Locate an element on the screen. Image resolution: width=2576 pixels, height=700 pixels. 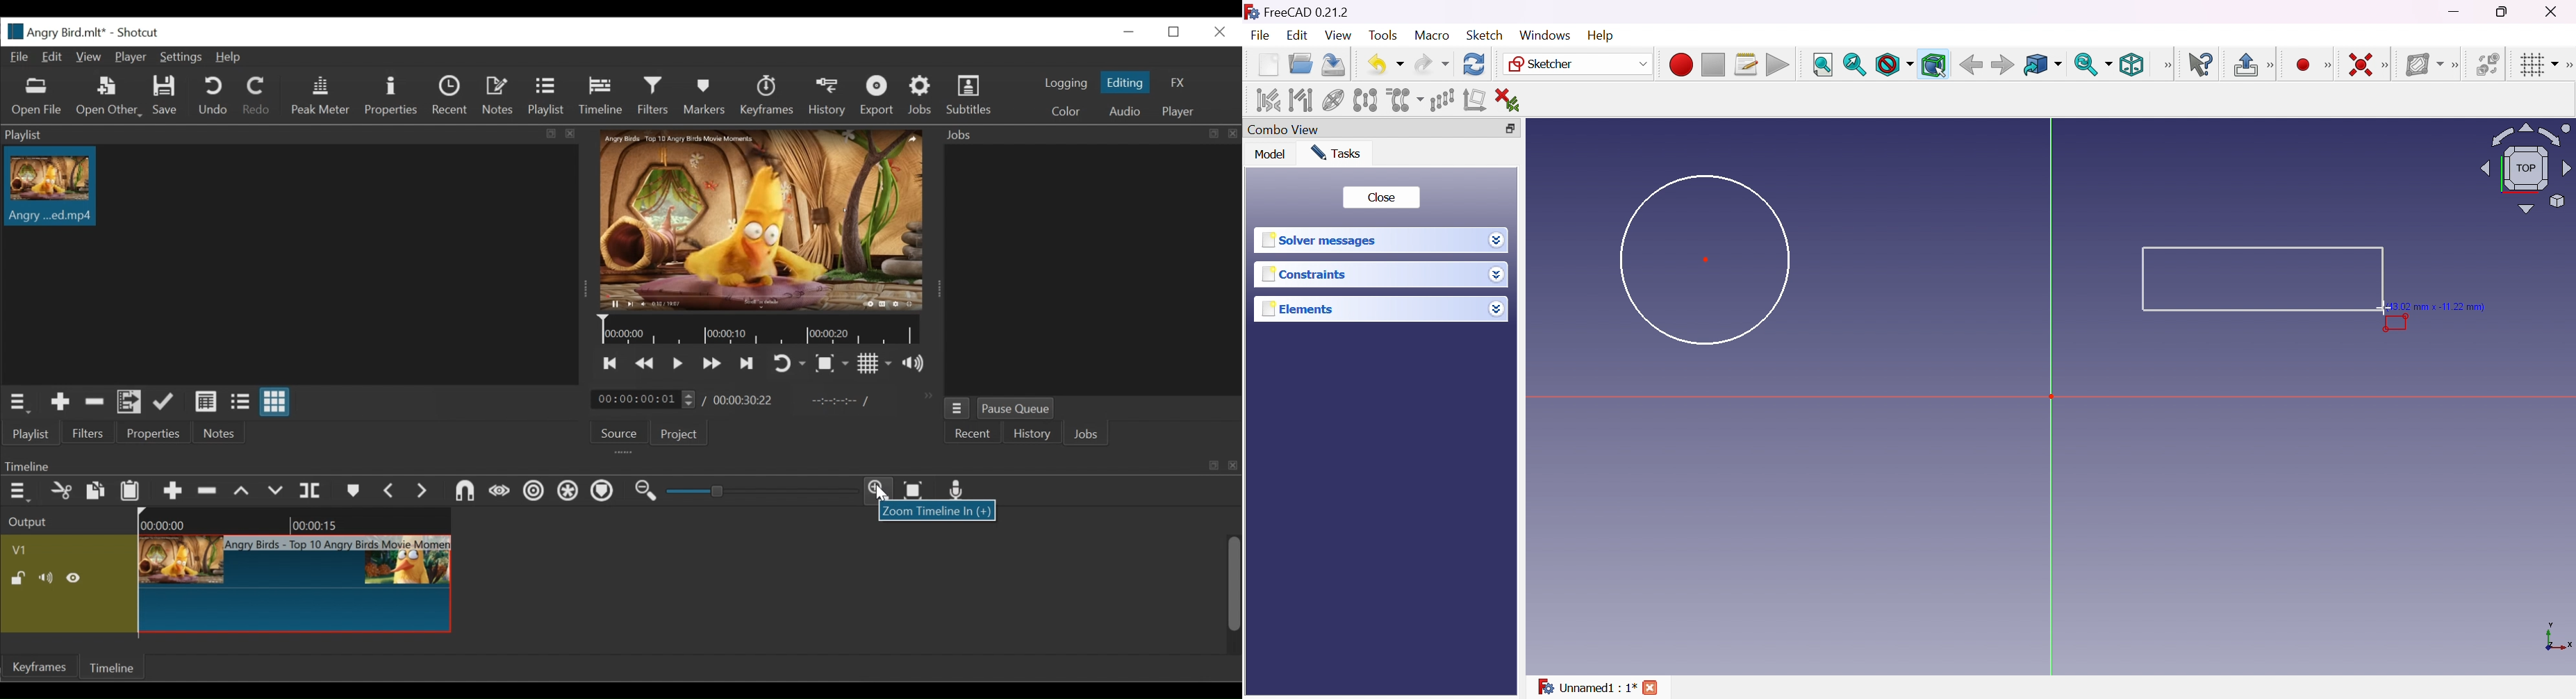
Filters is located at coordinates (87, 433).